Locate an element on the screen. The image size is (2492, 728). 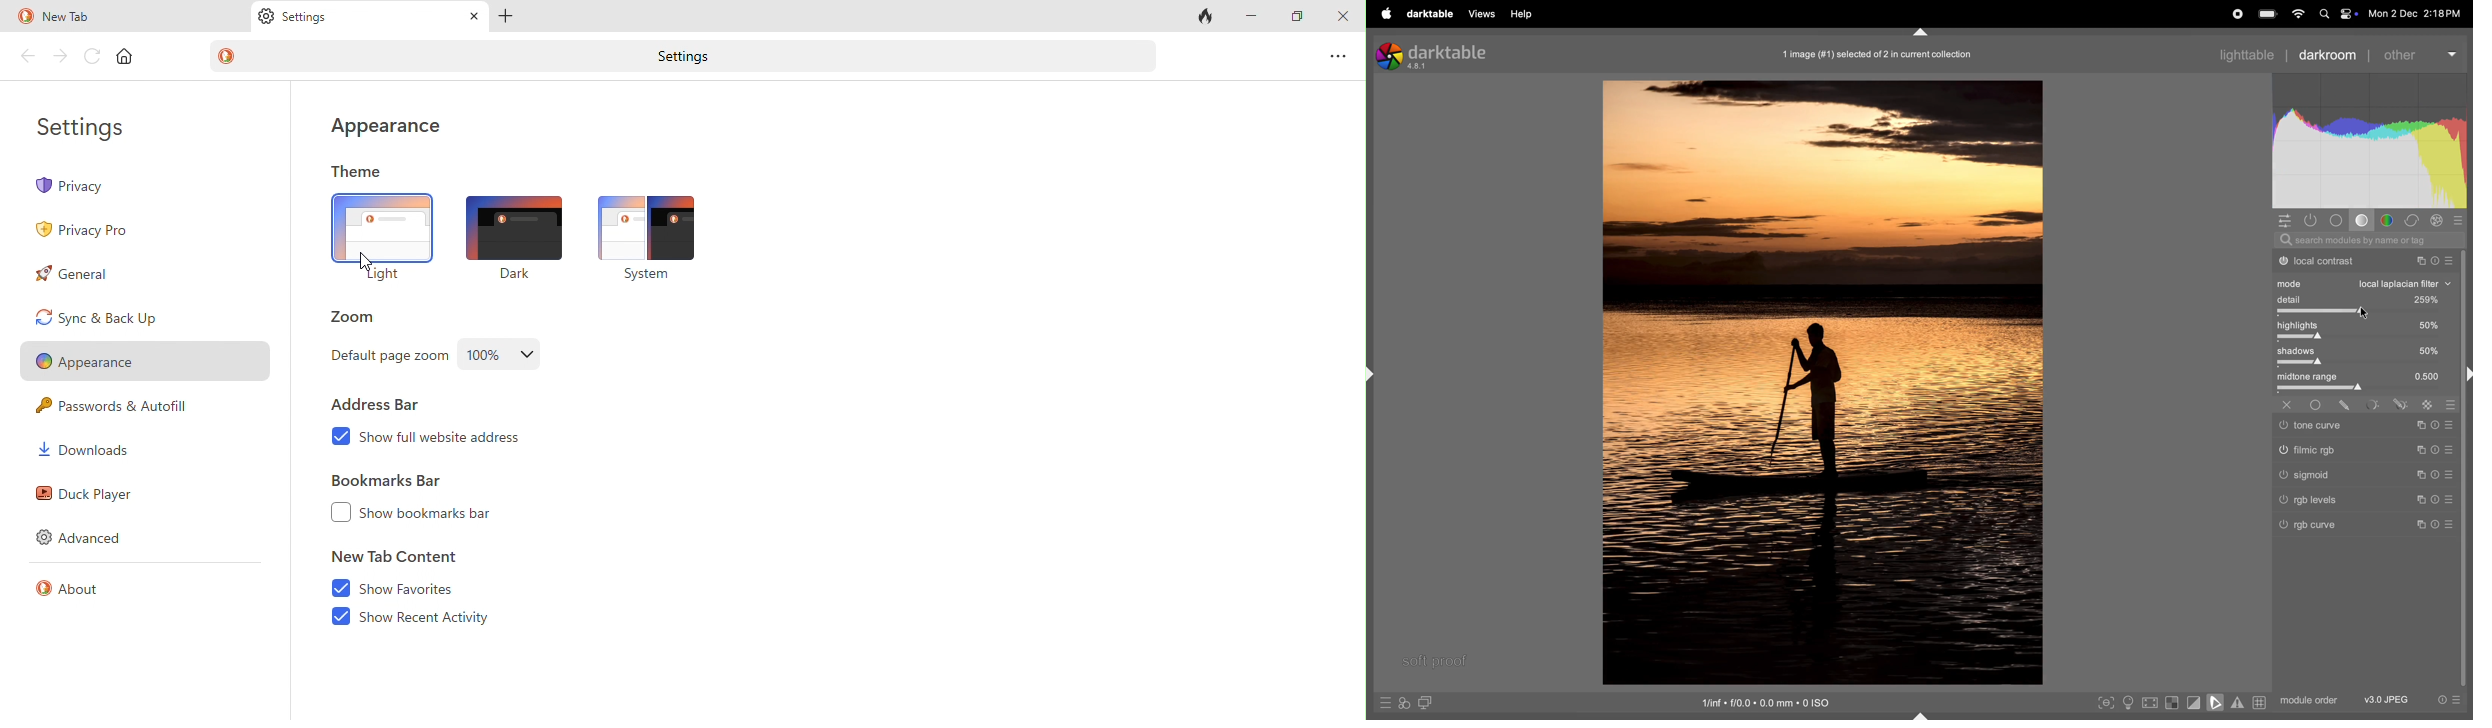
darkroom is located at coordinates (2328, 55).